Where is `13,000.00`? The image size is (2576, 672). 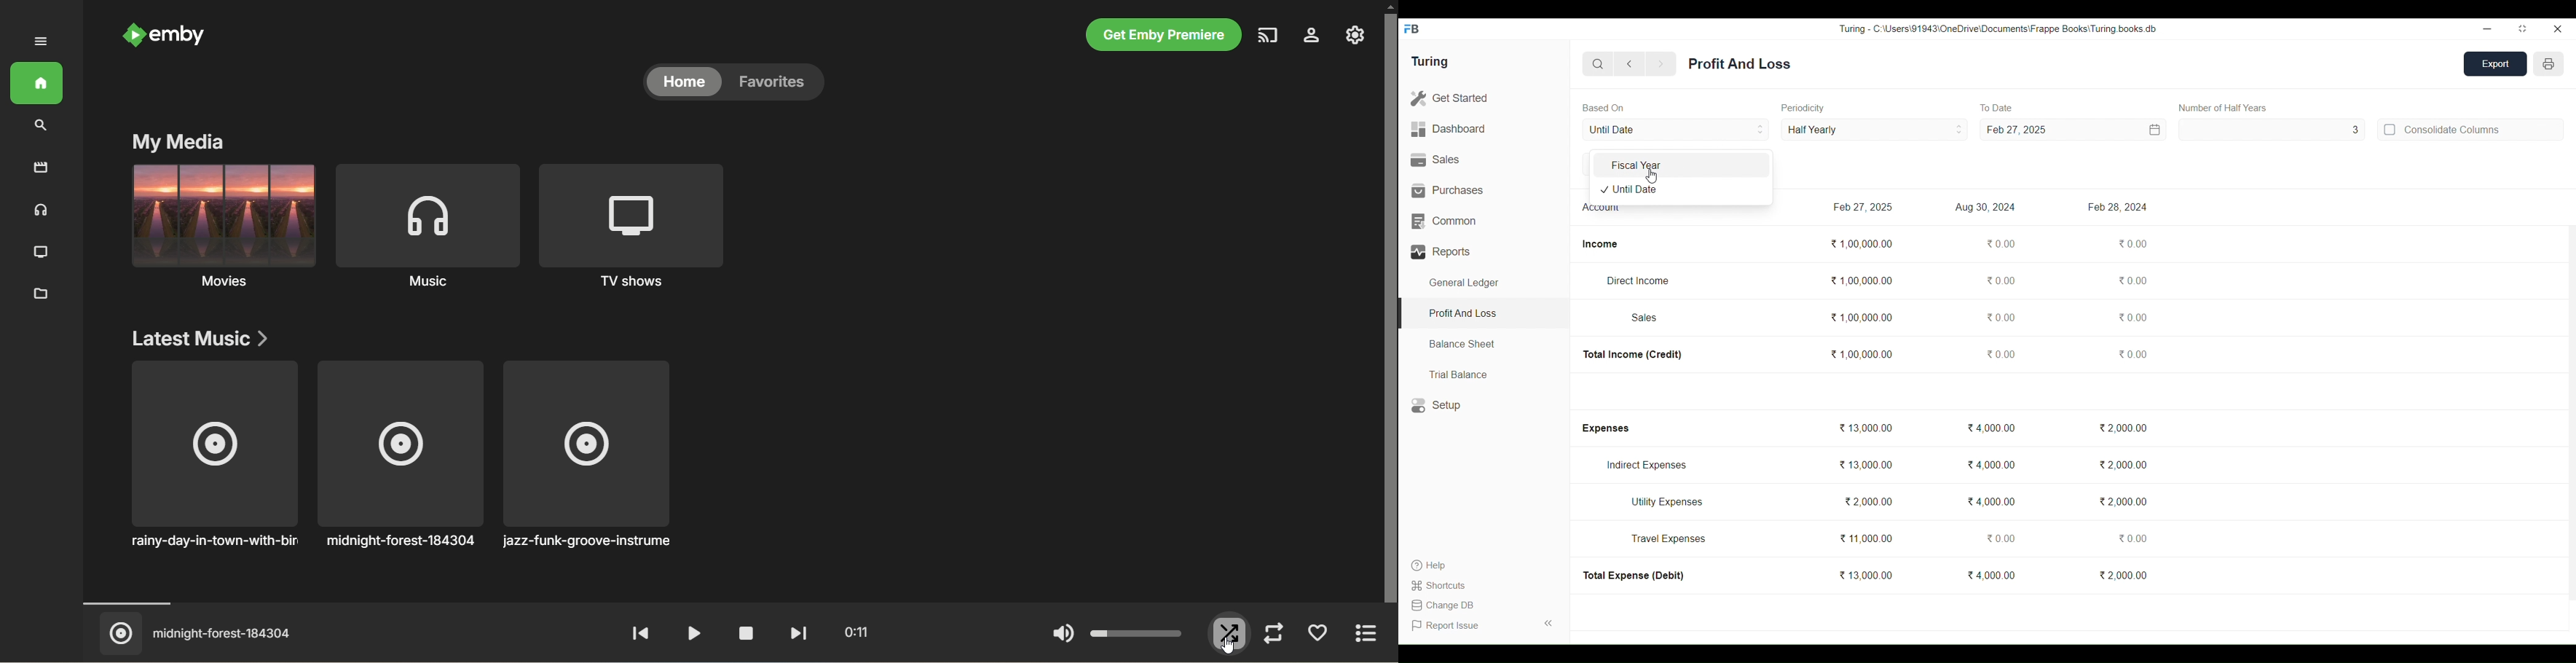 13,000.00 is located at coordinates (1865, 465).